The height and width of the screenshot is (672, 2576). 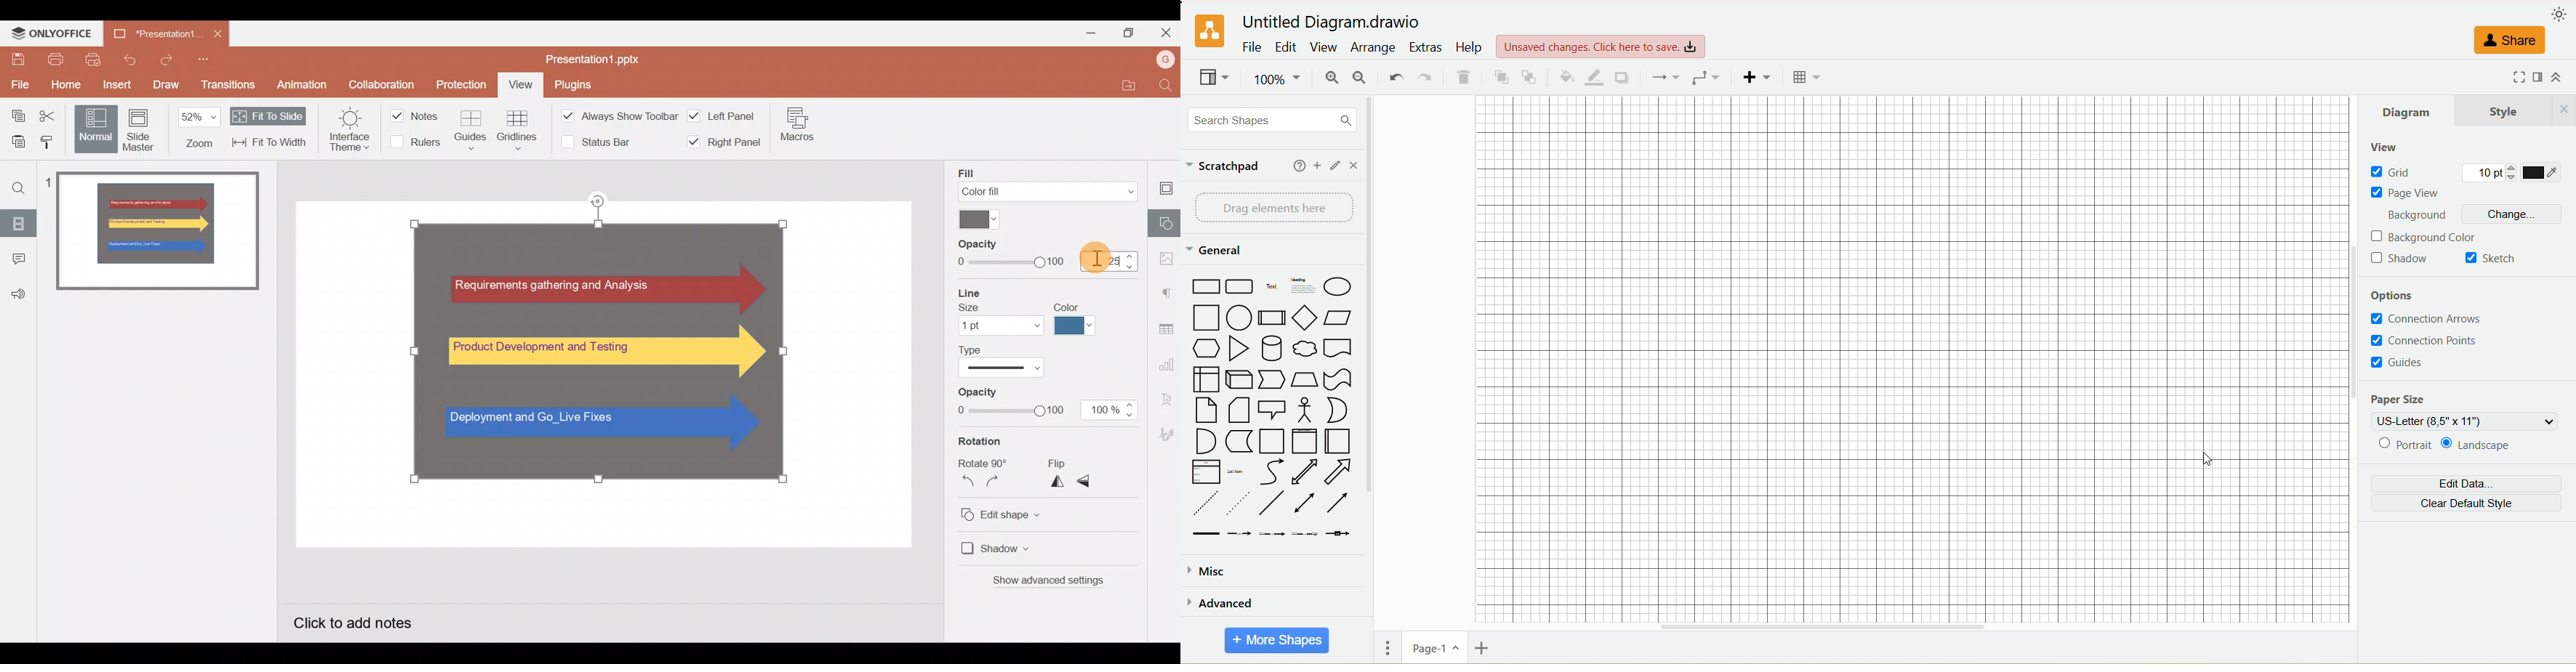 I want to click on Cursor on opacity%, so click(x=1104, y=248).